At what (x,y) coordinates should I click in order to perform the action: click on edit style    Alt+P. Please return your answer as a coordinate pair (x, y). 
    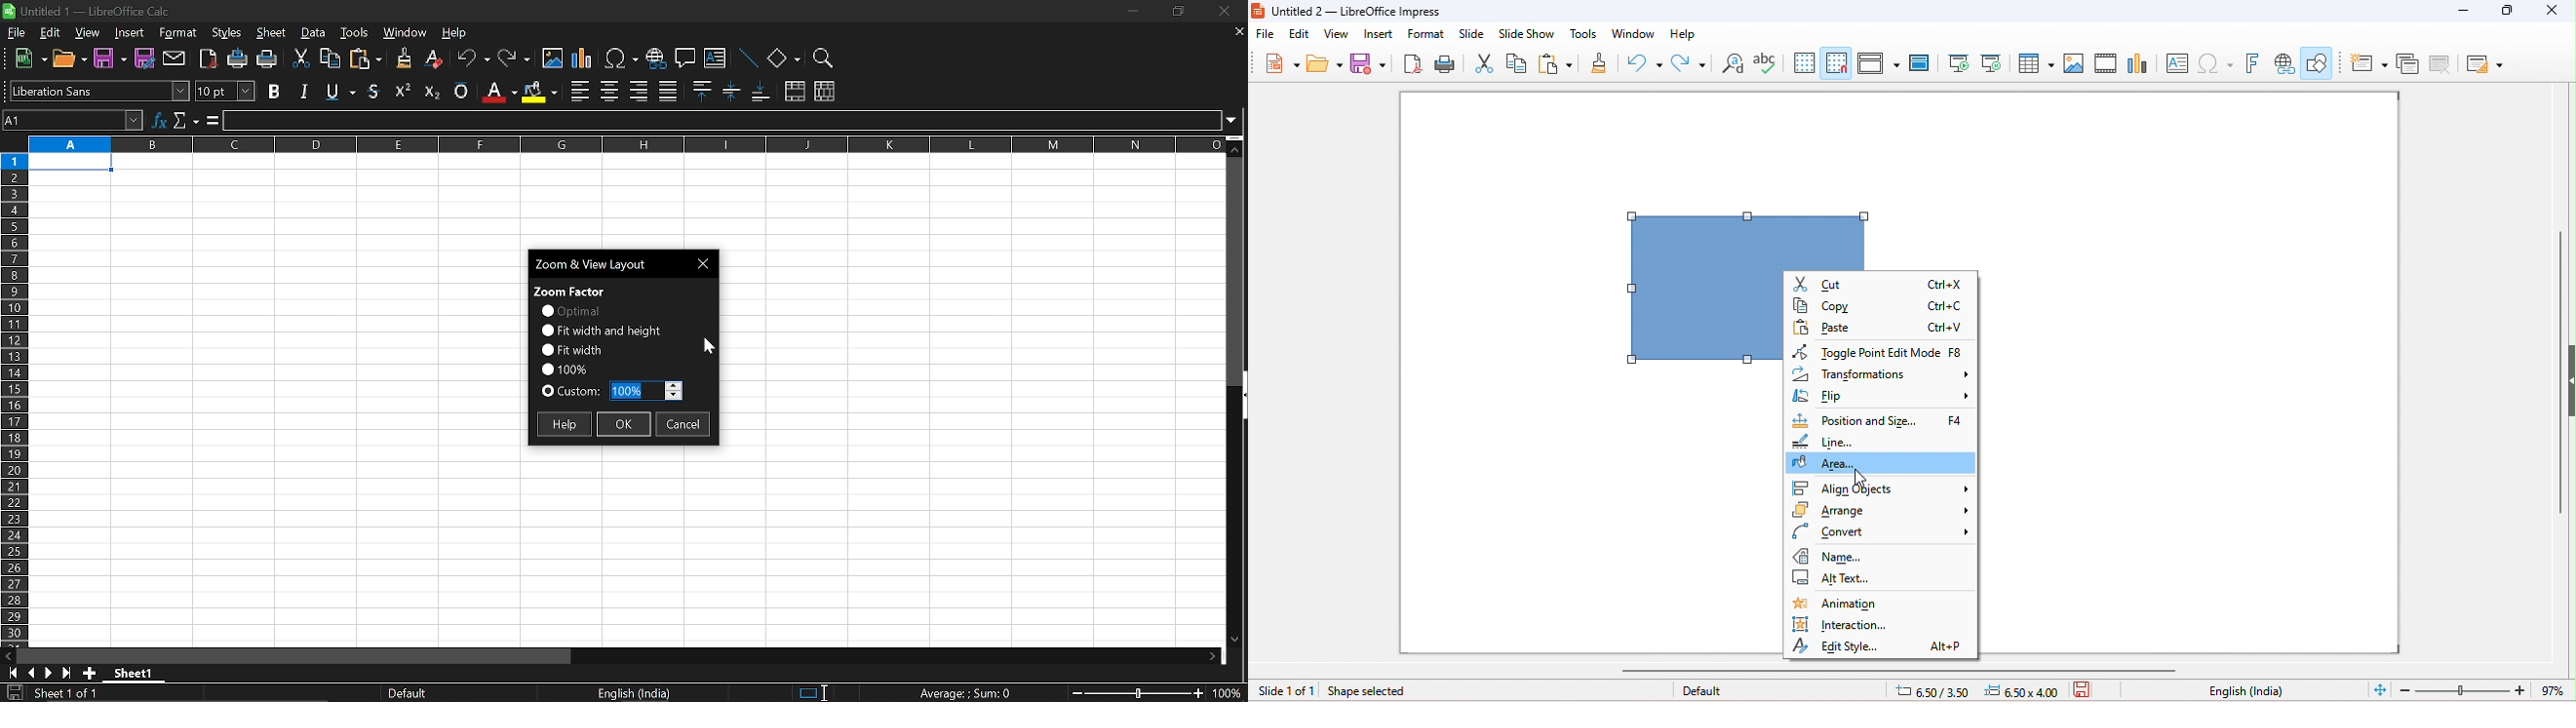
    Looking at the image, I should click on (1880, 646).